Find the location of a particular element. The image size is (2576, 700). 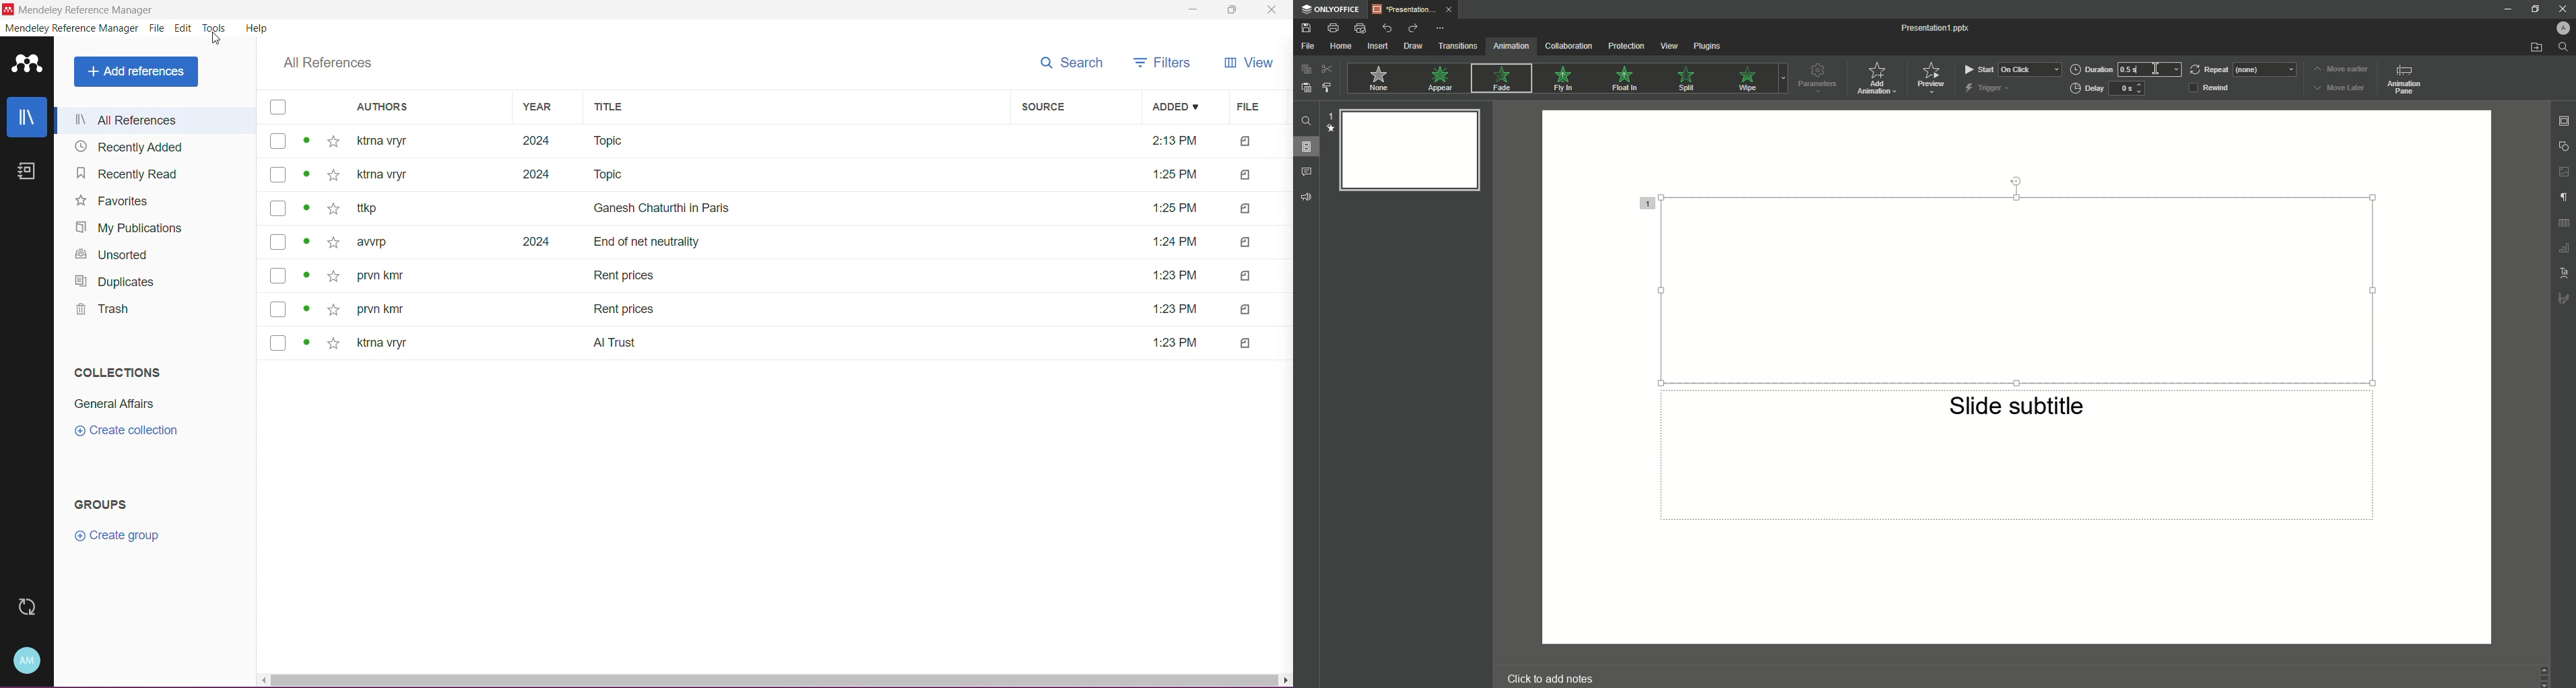

Duration is located at coordinates (2125, 69).